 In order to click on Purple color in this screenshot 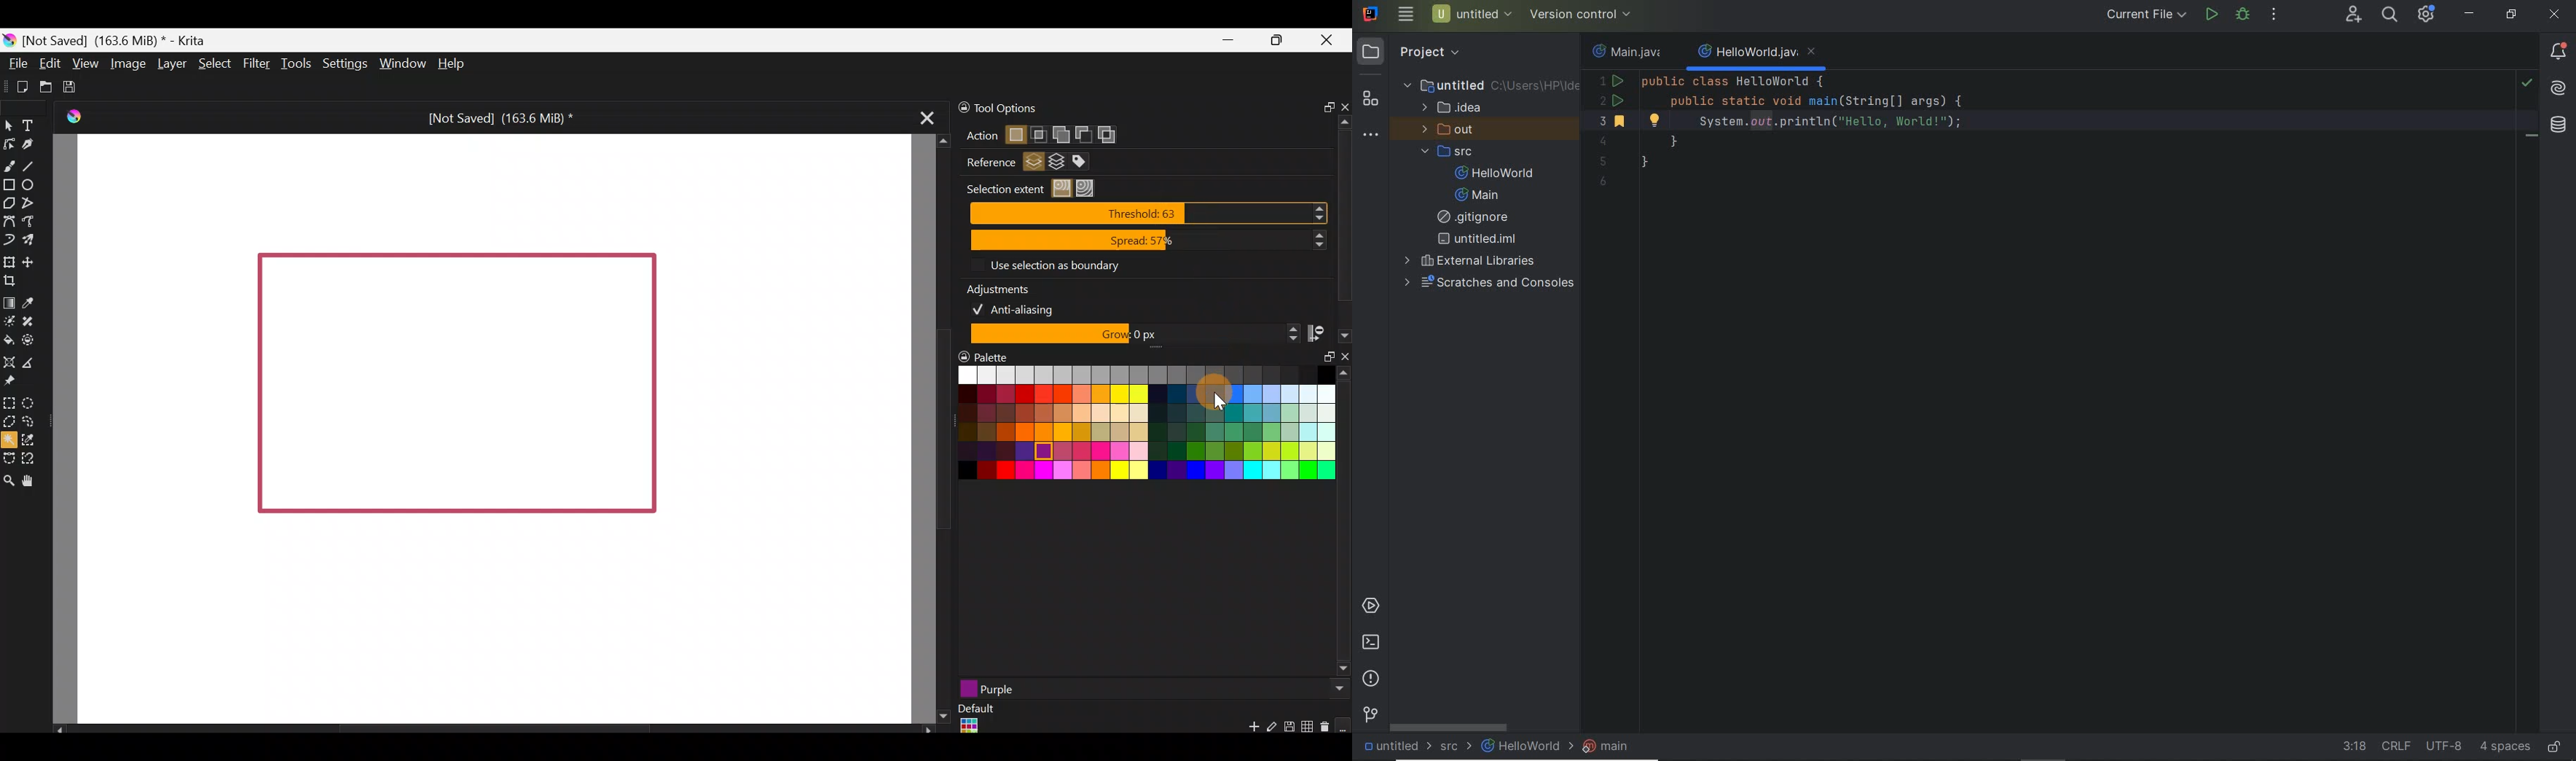, I will do `click(1076, 688)`.